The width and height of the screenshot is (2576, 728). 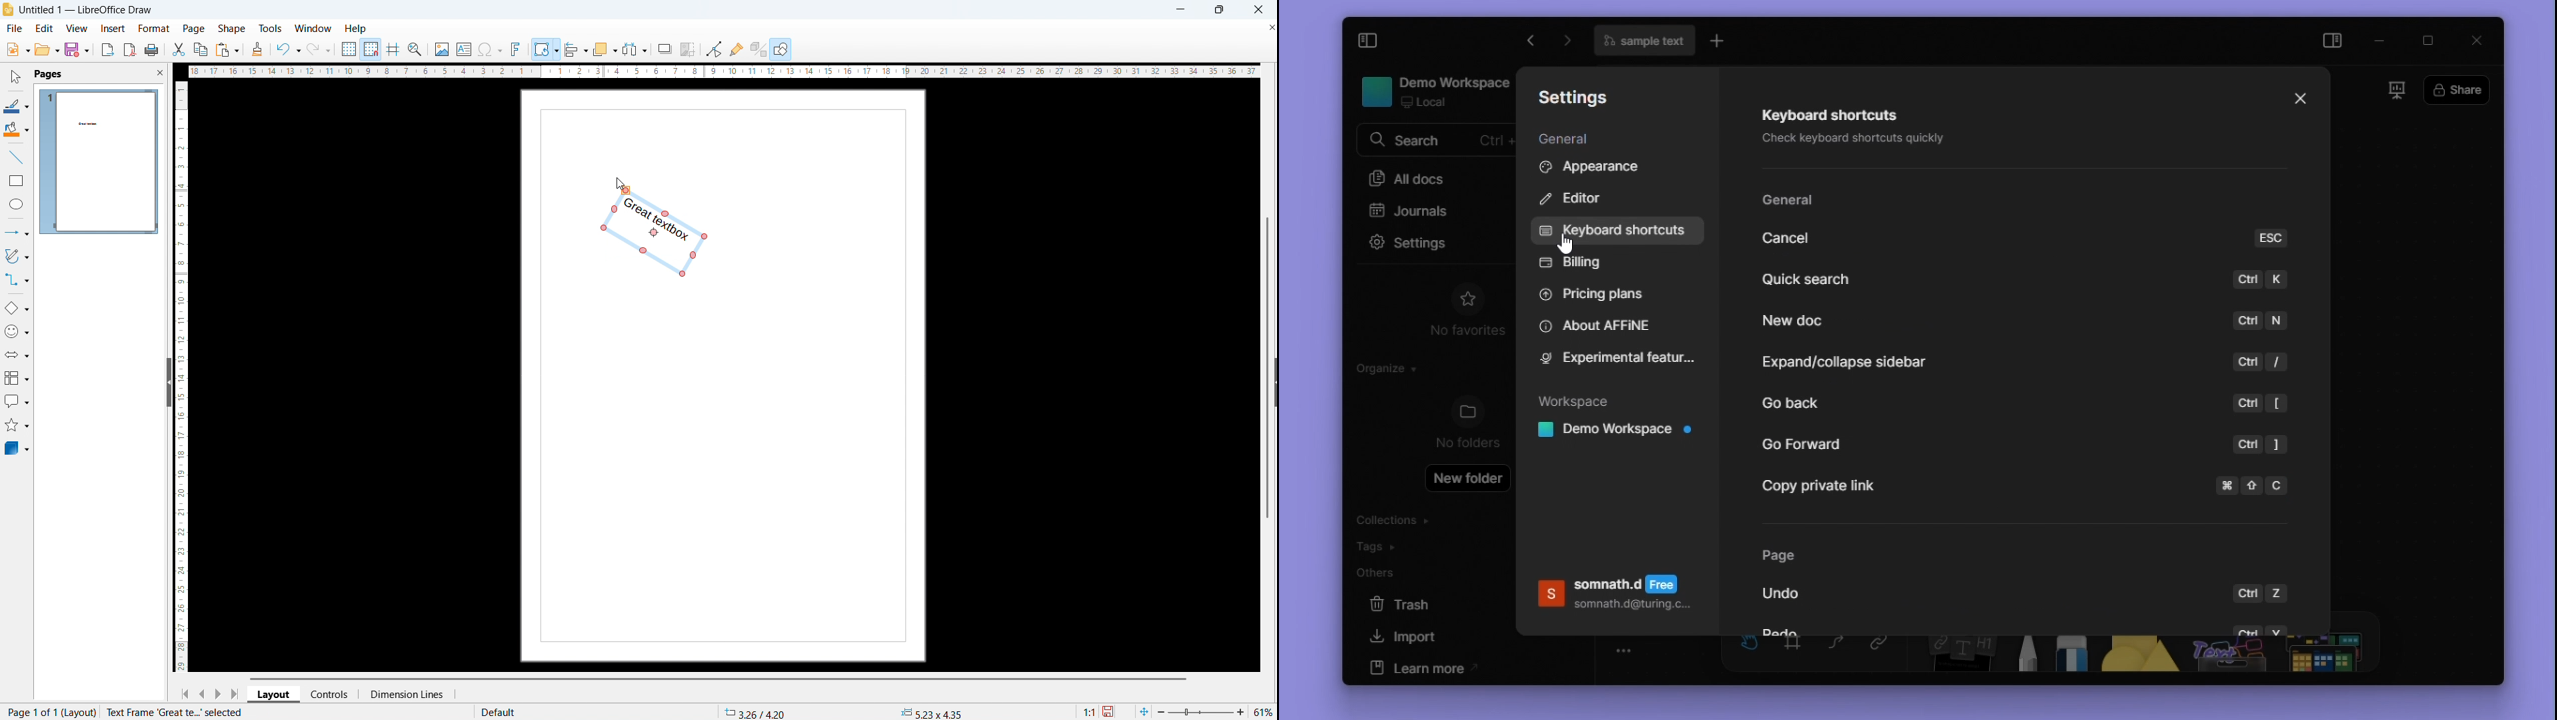 What do you see at coordinates (1396, 573) in the screenshot?
I see `others` at bounding box center [1396, 573].